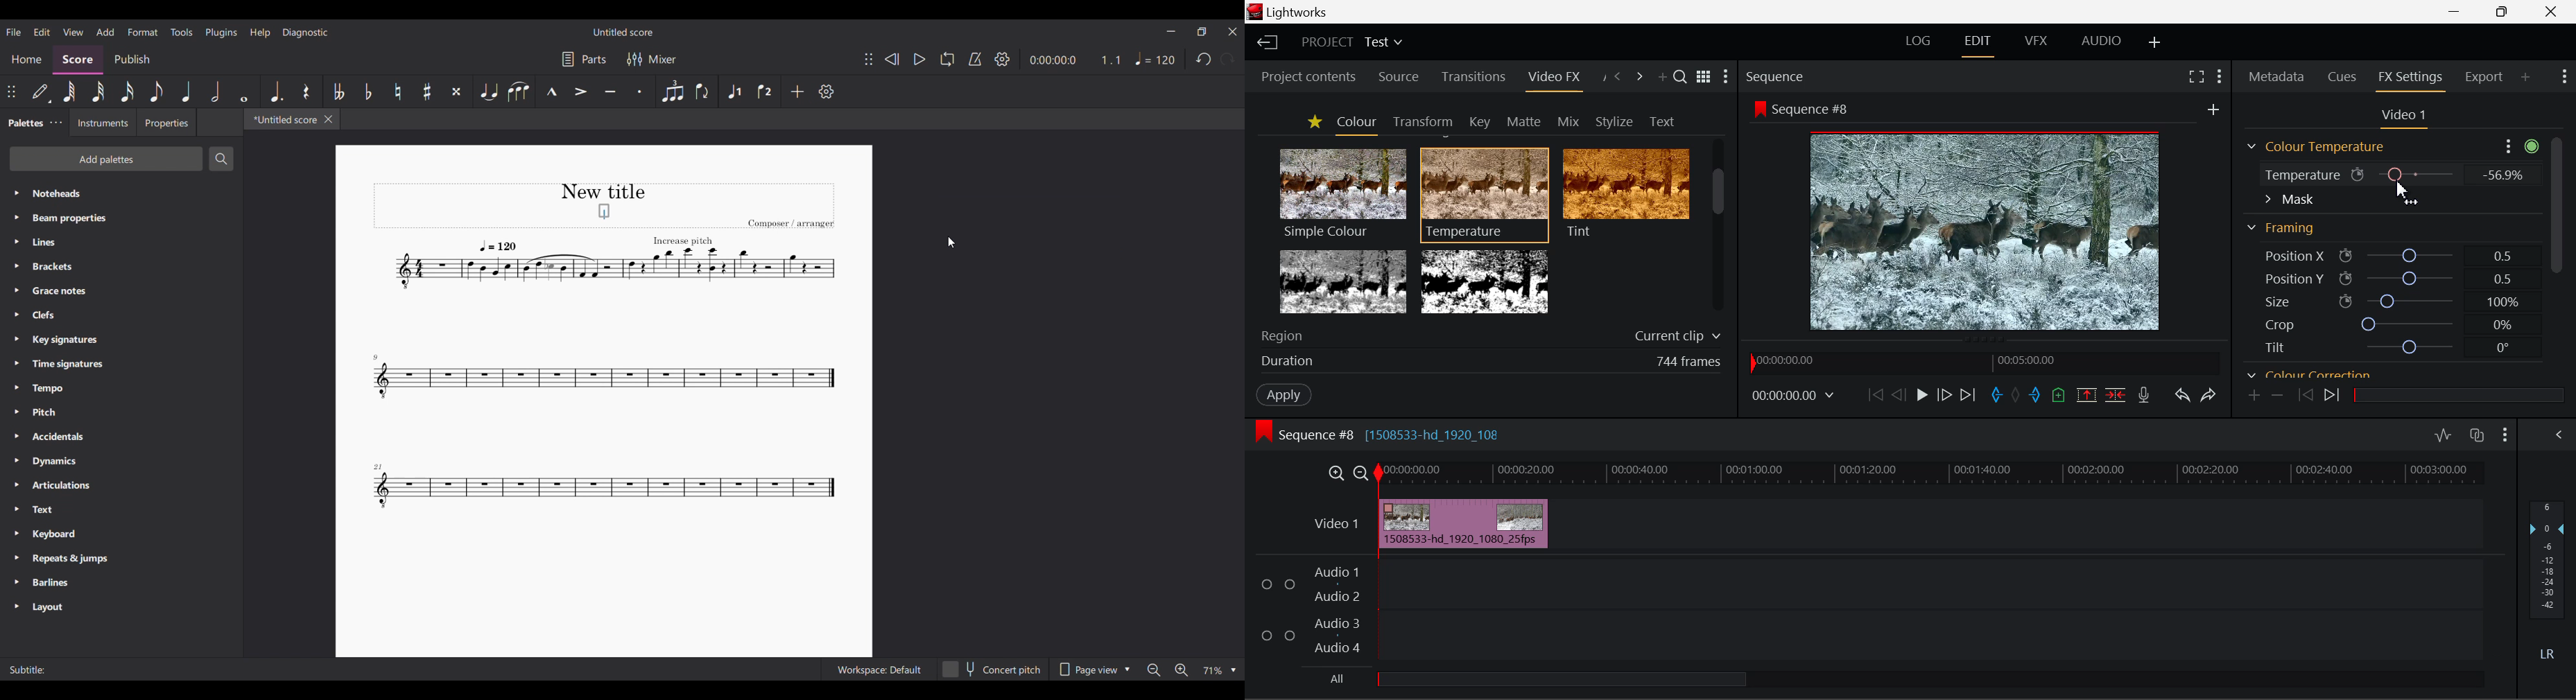 Image resolution: width=2576 pixels, height=700 pixels. Describe the element at coordinates (1788, 361) in the screenshot. I see `00:00:00.00` at that location.